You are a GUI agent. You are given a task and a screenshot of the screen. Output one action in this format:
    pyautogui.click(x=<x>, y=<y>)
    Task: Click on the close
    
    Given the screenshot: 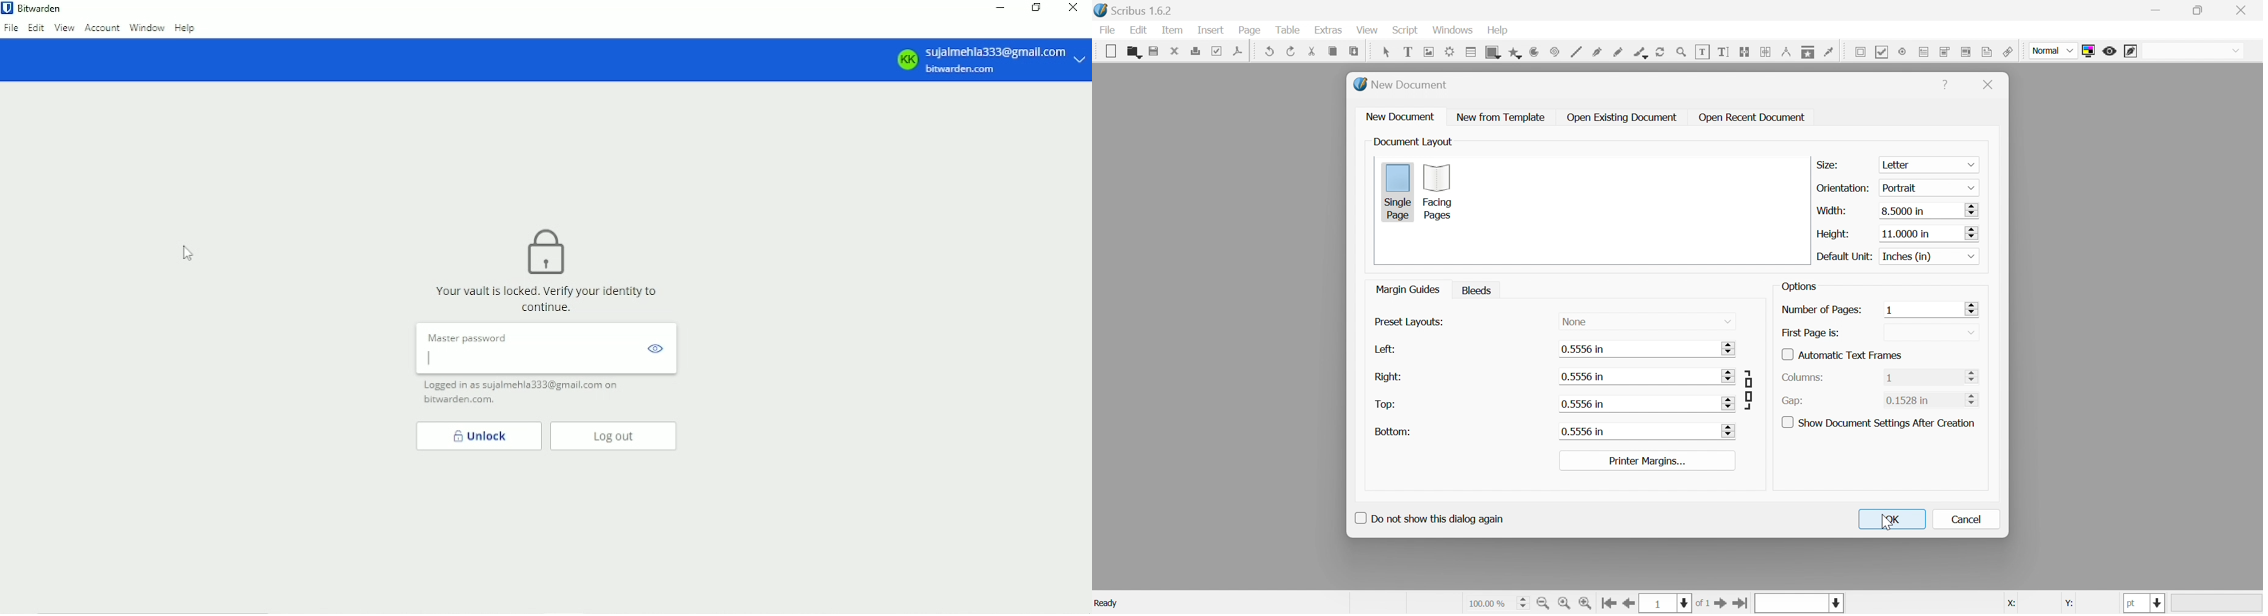 What is the action you would take?
    pyautogui.click(x=2246, y=9)
    